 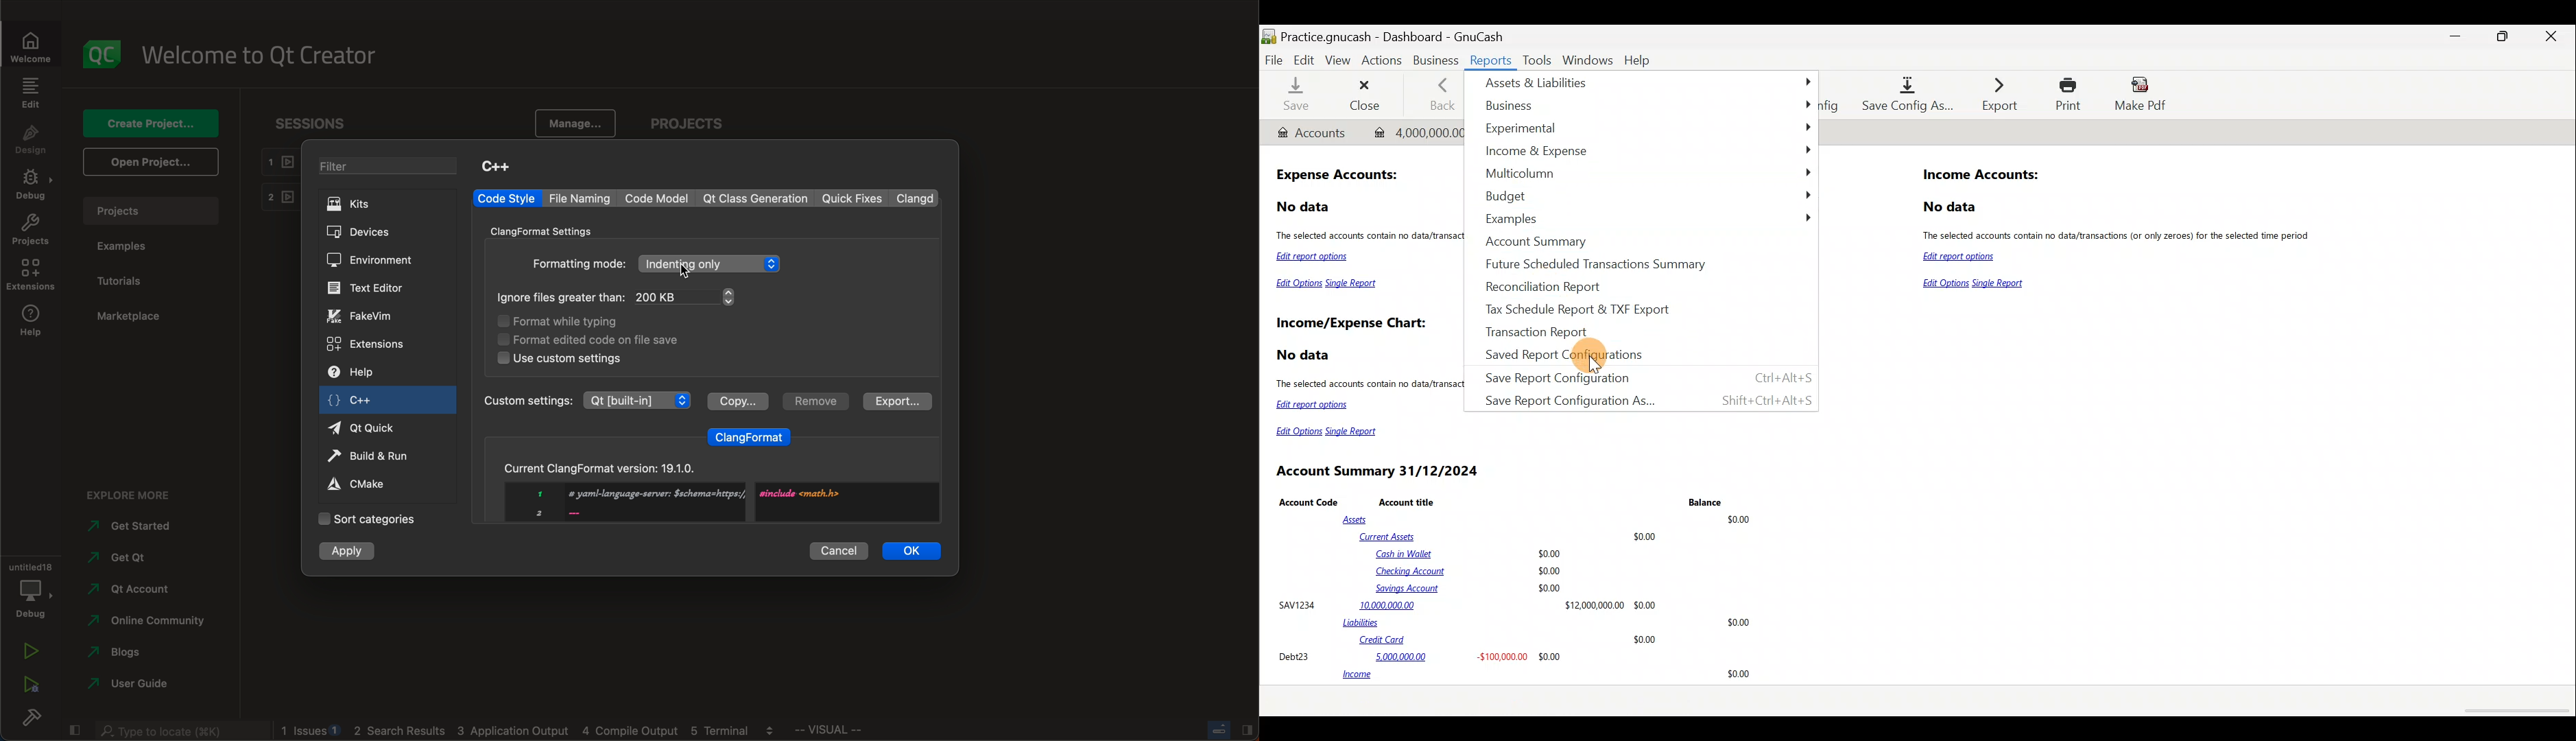 I want to click on Income/Expense Chart:, so click(x=1351, y=325).